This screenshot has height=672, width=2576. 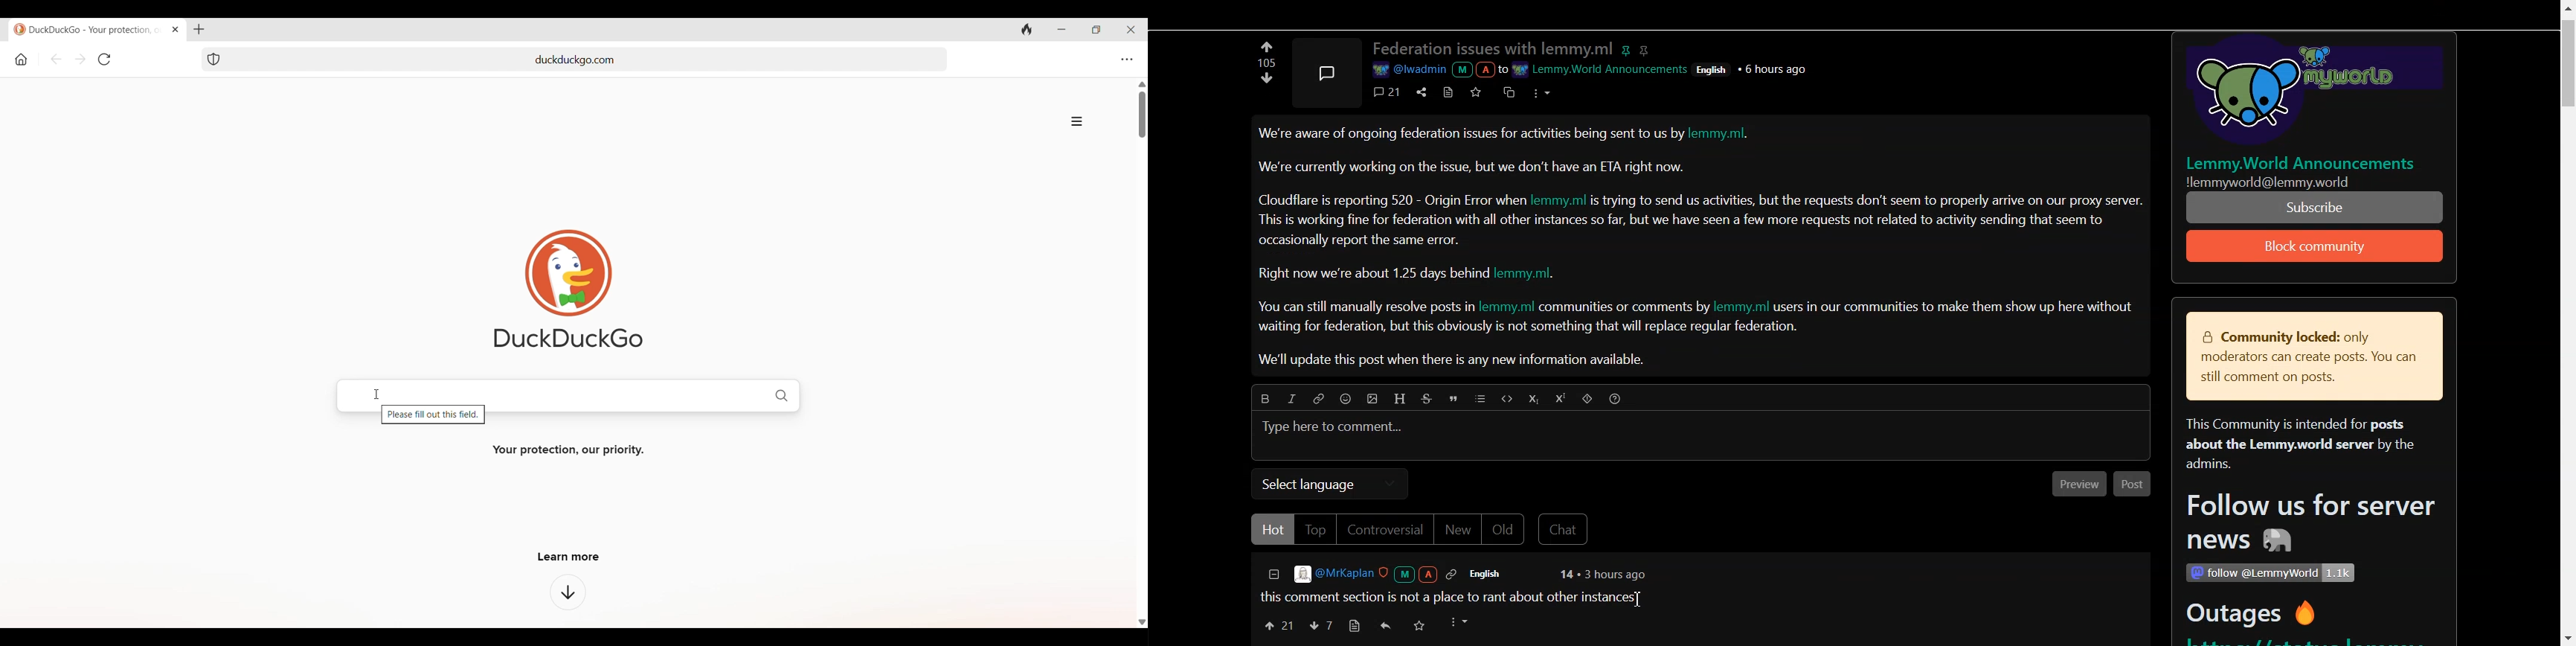 I want to click on Text Cursor, so click(x=1638, y=599).